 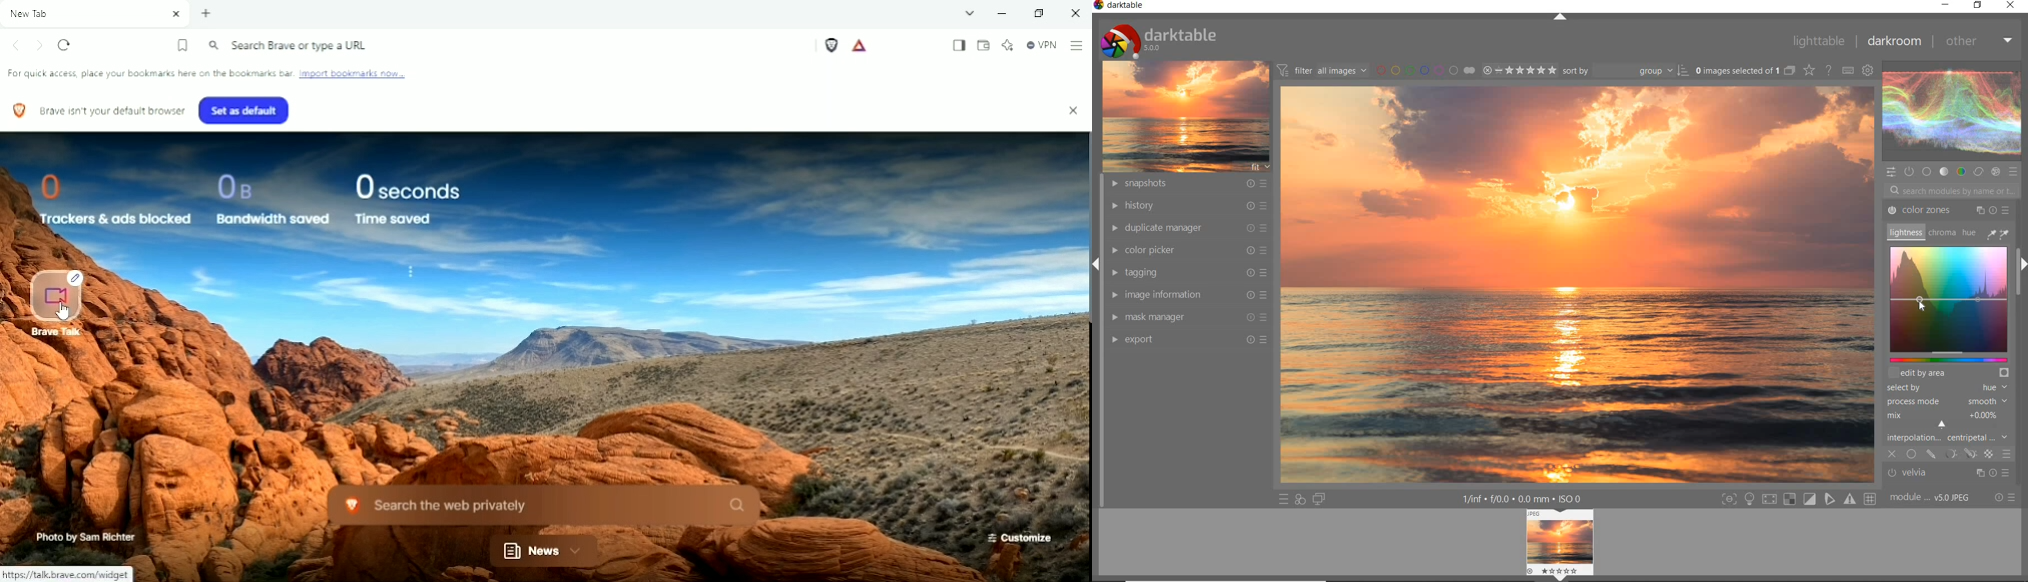 I want to click on IMAGE INFORMATION, so click(x=1190, y=294).